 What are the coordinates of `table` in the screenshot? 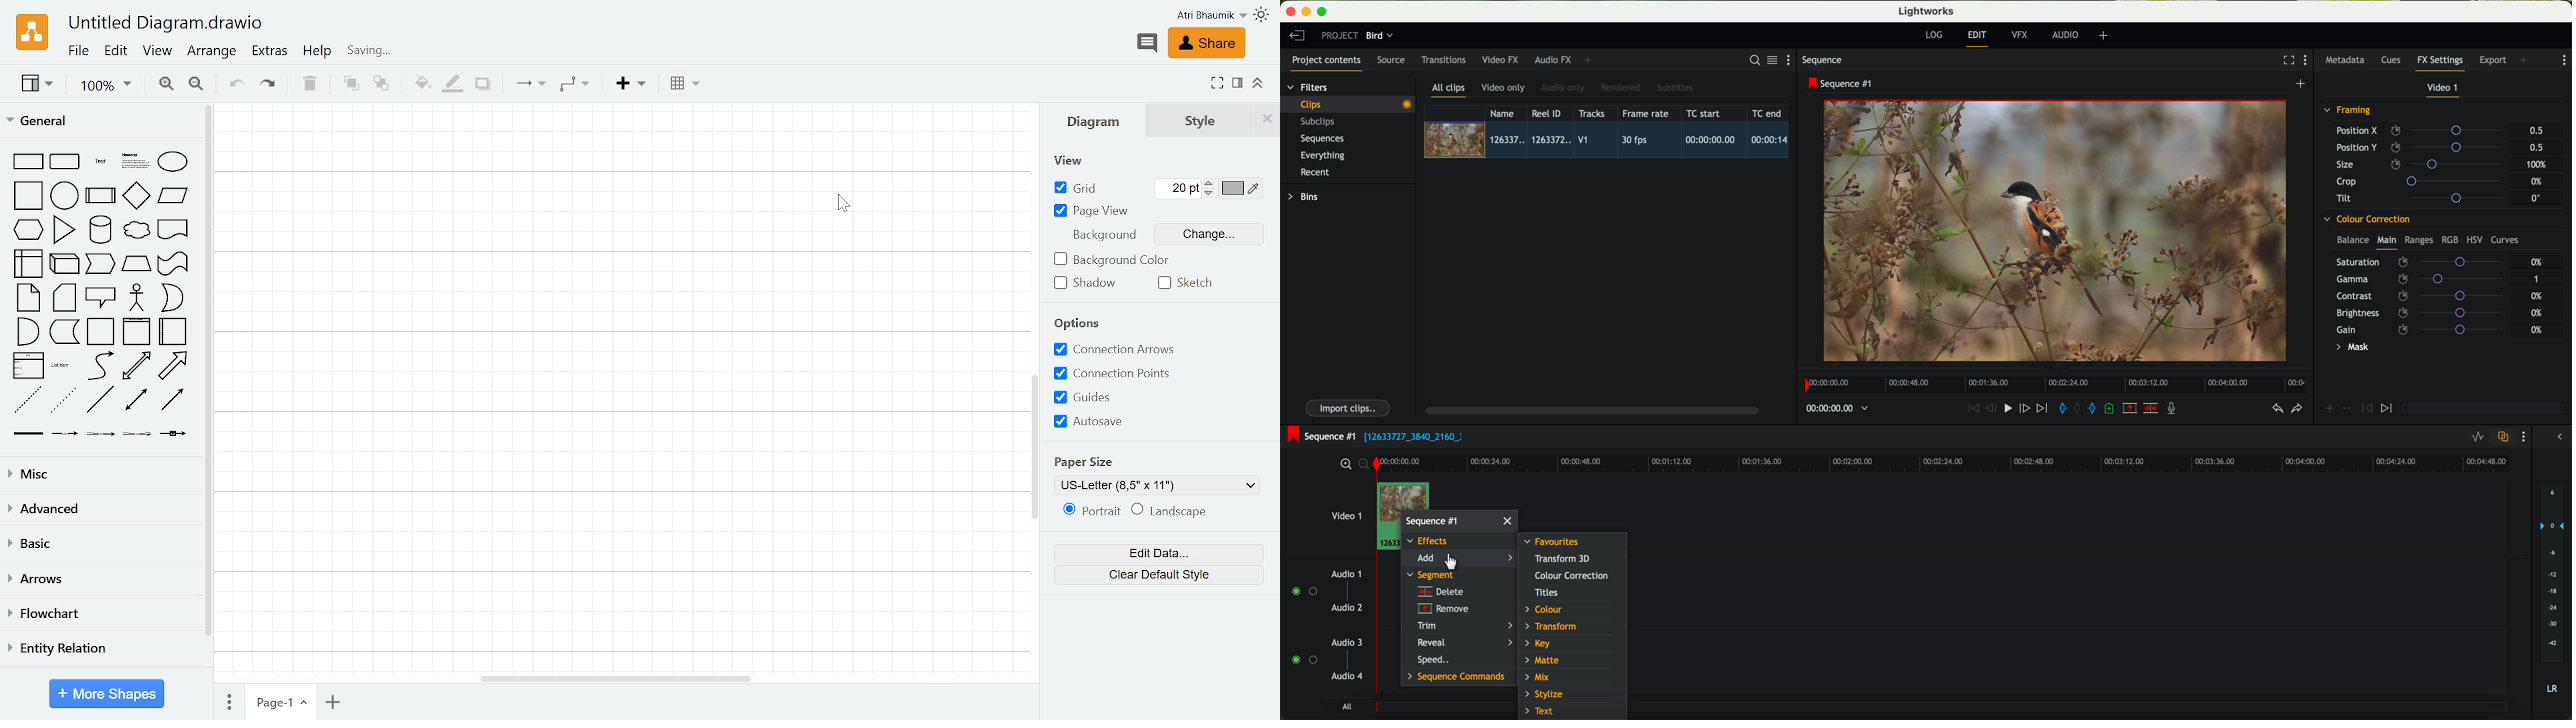 It's located at (689, 85).